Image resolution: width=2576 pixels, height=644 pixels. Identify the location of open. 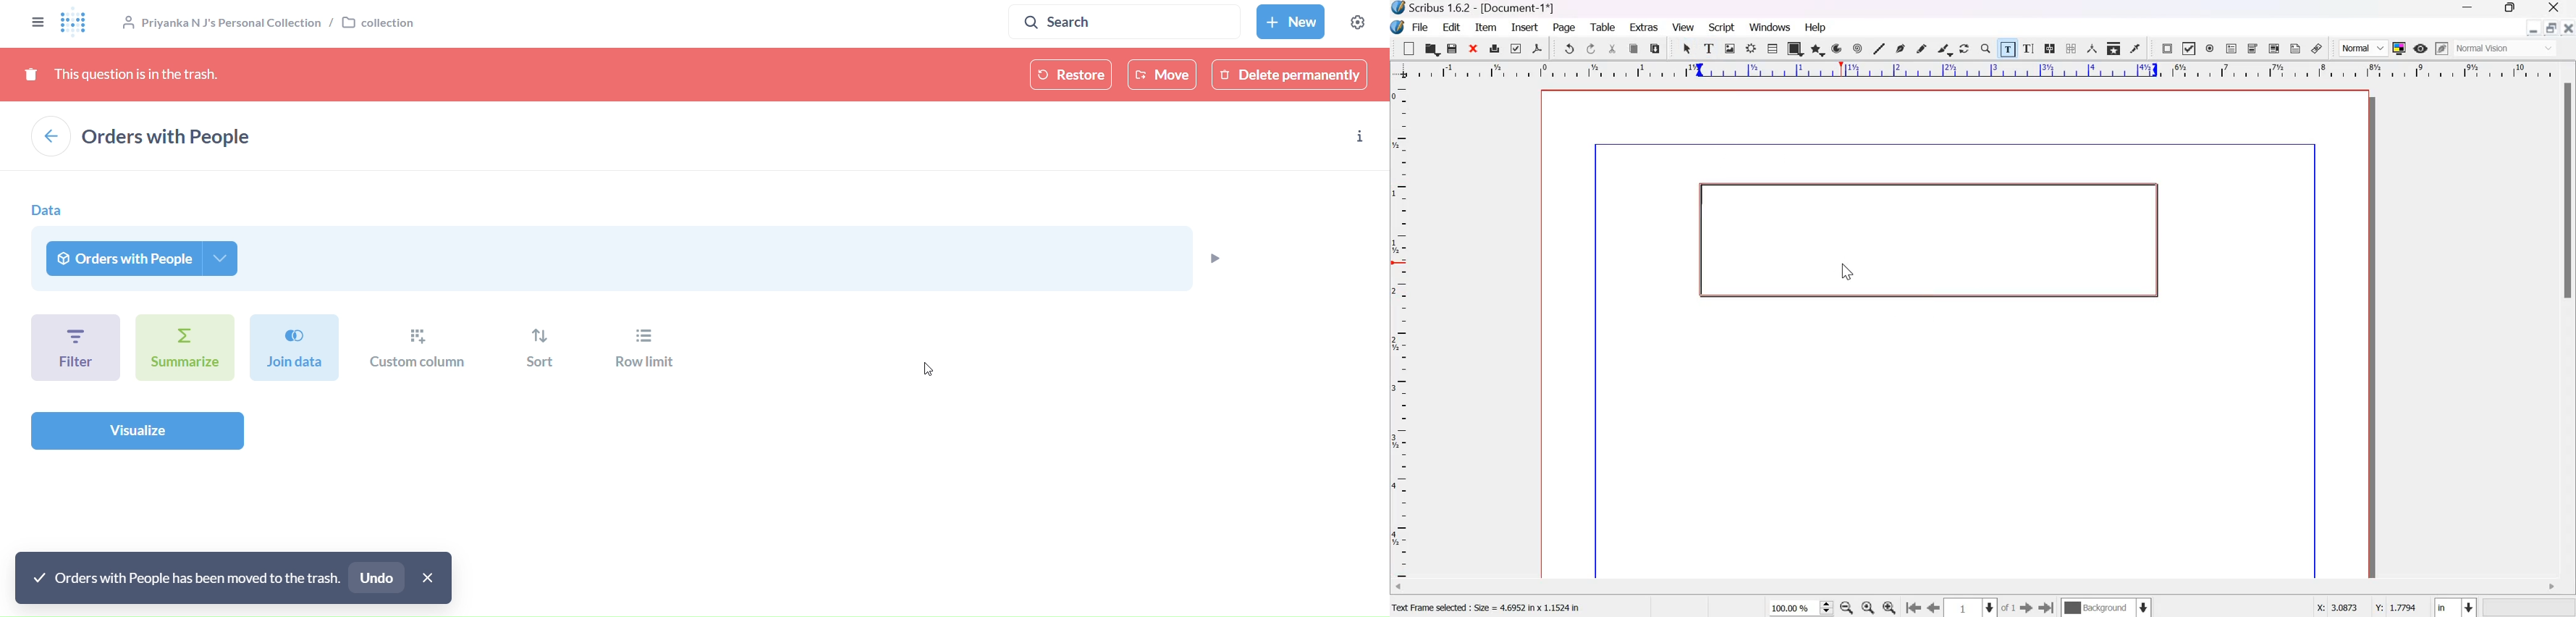
(1431, 48).